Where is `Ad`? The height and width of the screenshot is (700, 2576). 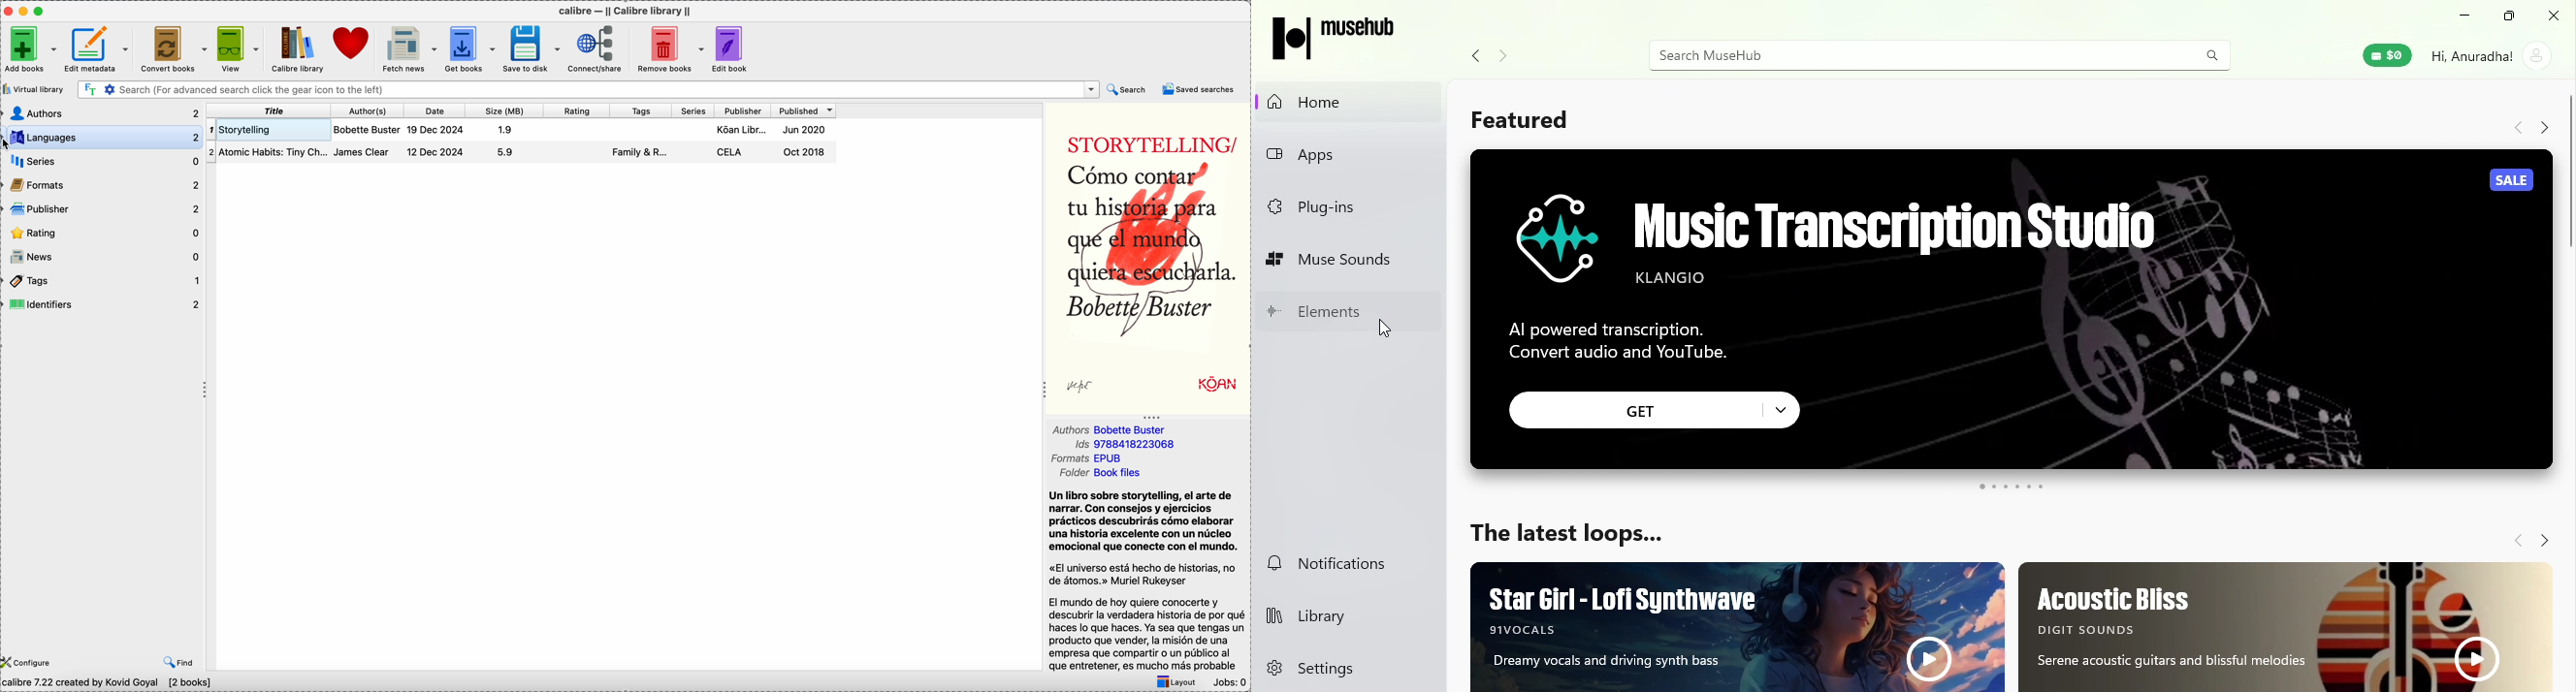
Ad is located at coordinates (1736, 623).